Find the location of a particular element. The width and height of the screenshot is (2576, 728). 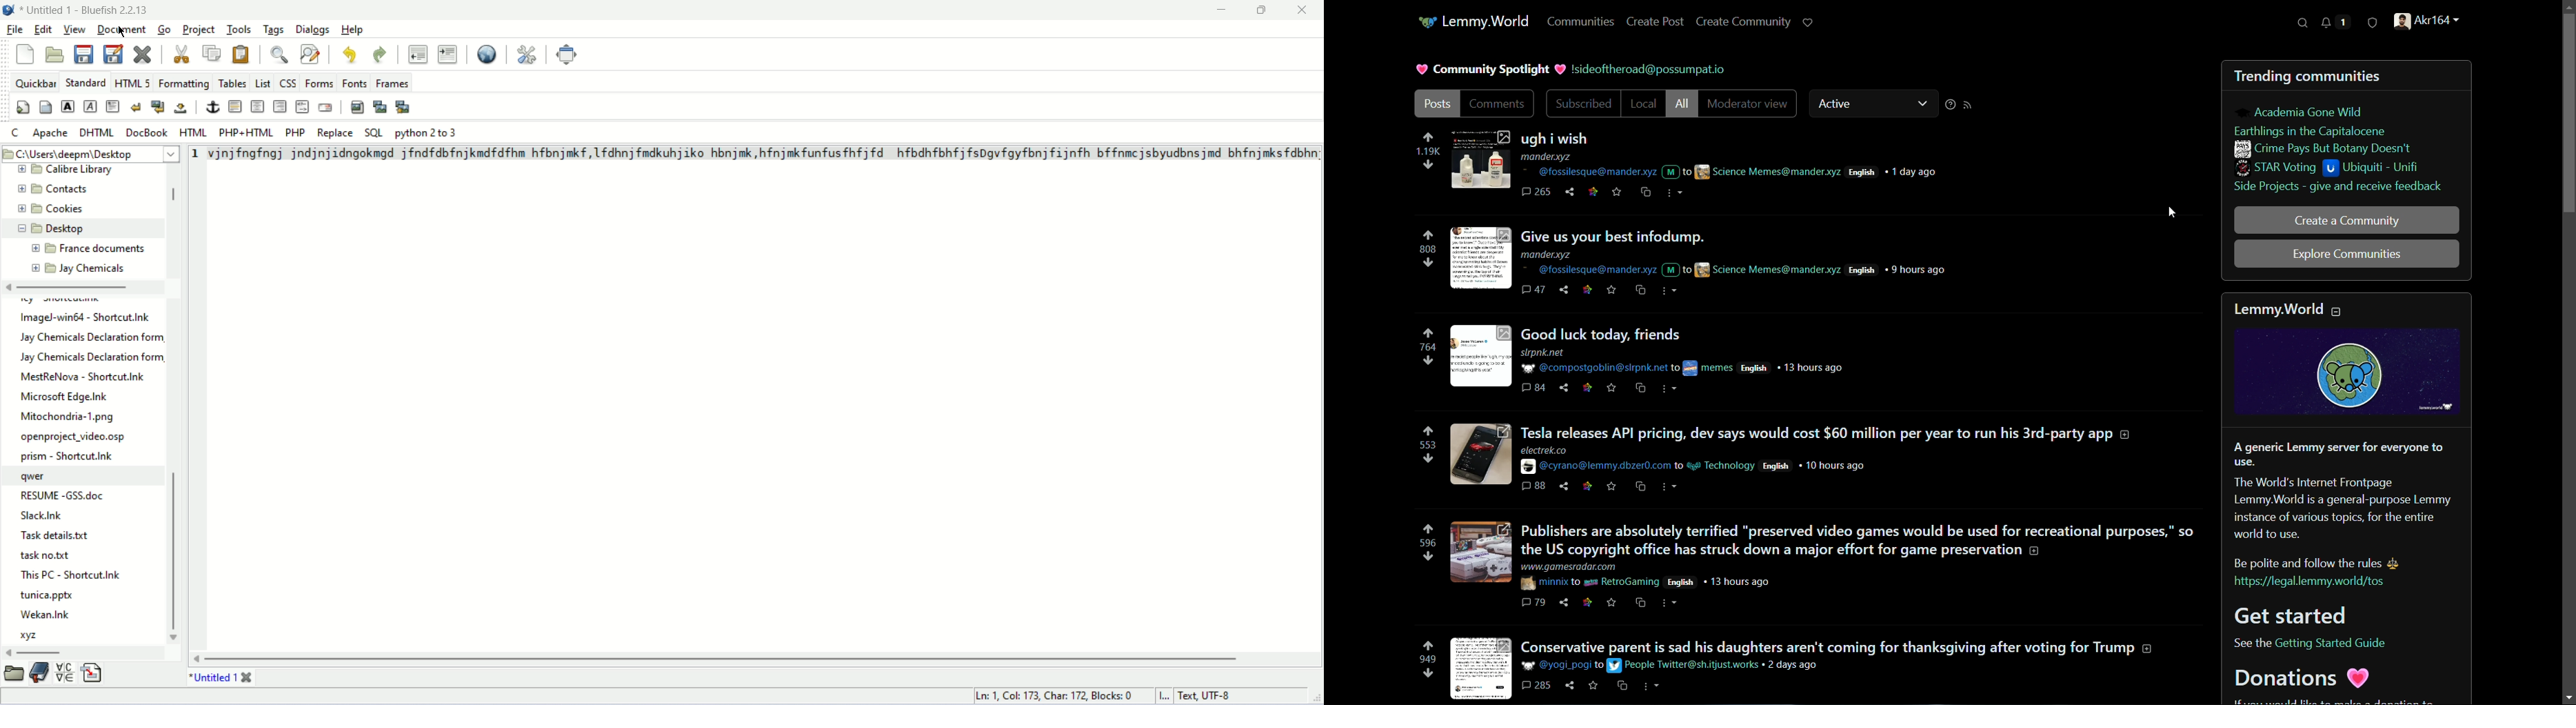

document is located at coordinates (121, 27).